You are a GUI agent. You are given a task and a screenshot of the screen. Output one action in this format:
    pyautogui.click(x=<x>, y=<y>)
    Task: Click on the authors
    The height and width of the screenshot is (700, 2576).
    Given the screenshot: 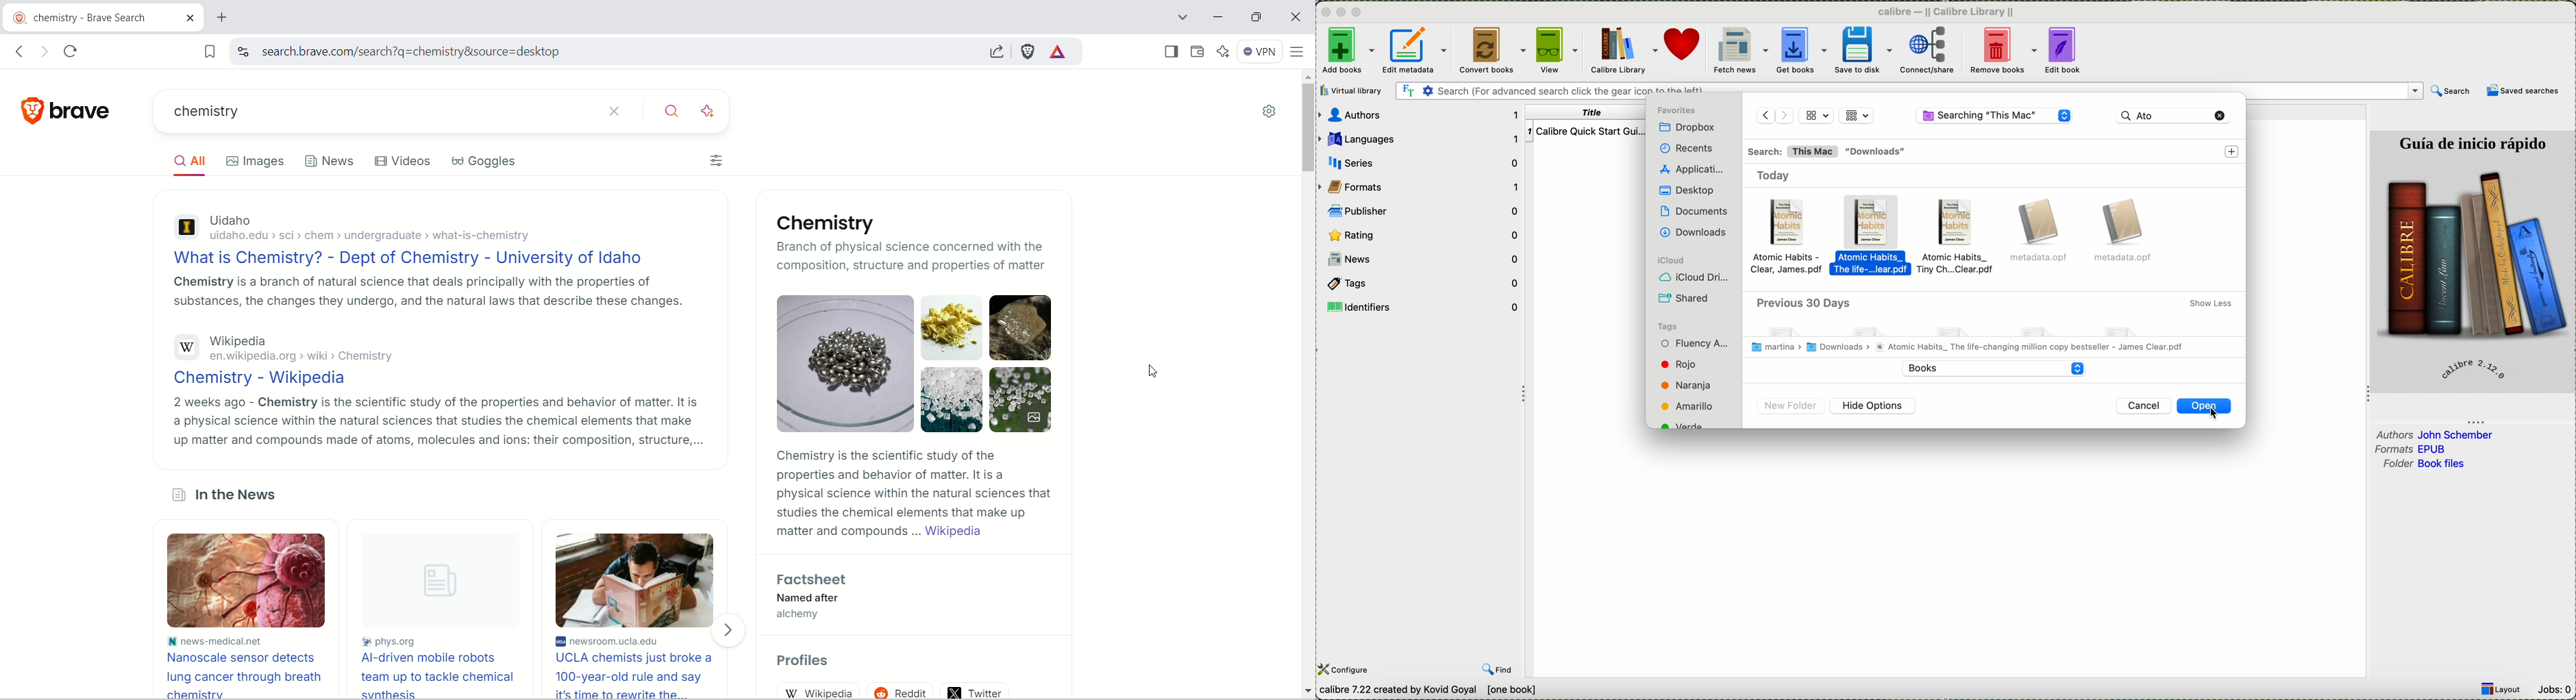 What is the action you would take?
    pyautogui.click(x=1421, y=116)
    